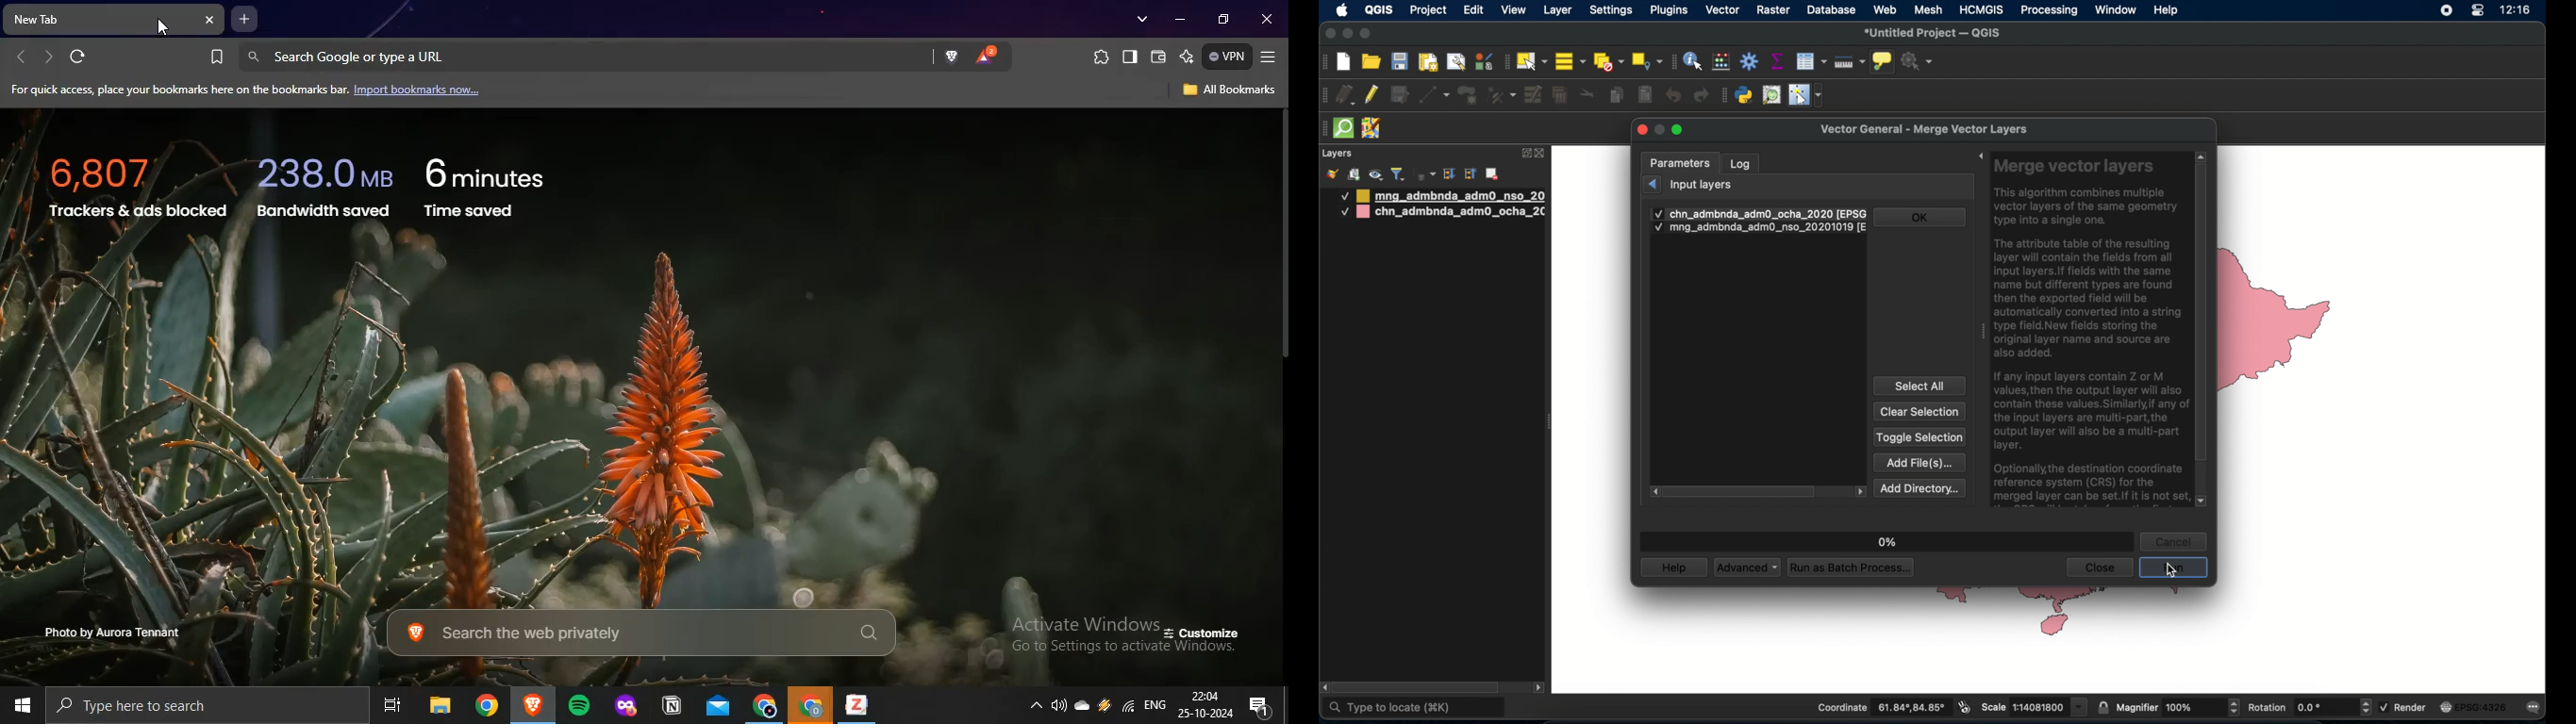  I want to click on select all features, so click(1571, 62).